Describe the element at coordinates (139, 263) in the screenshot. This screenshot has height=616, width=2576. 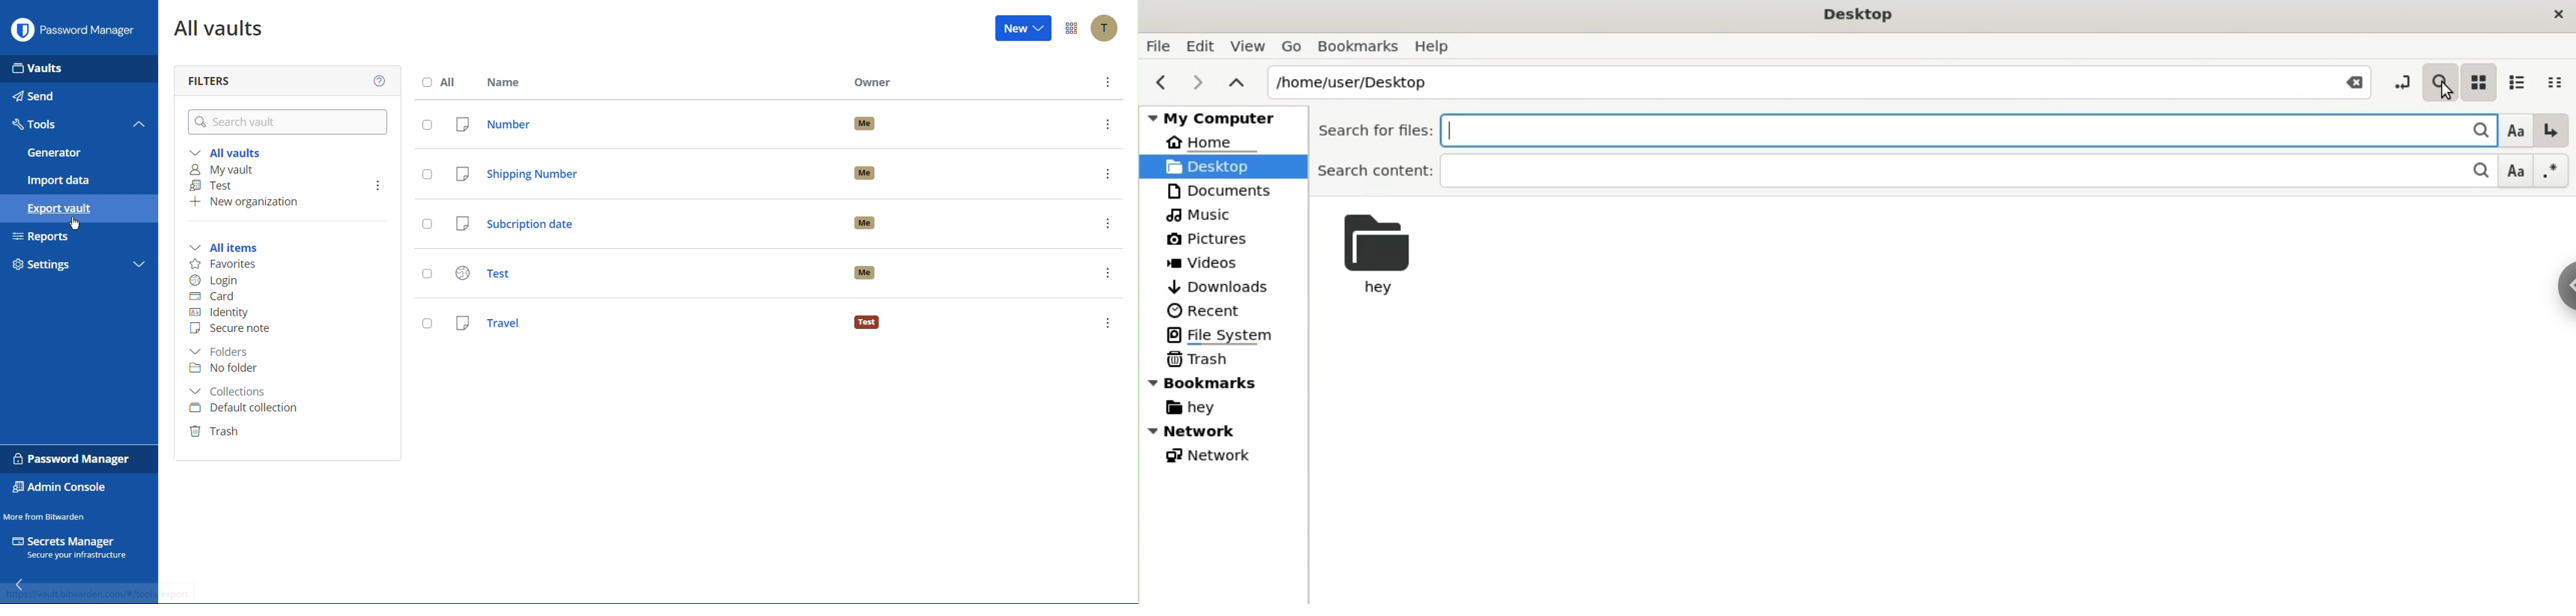
I see `More ` at that location.